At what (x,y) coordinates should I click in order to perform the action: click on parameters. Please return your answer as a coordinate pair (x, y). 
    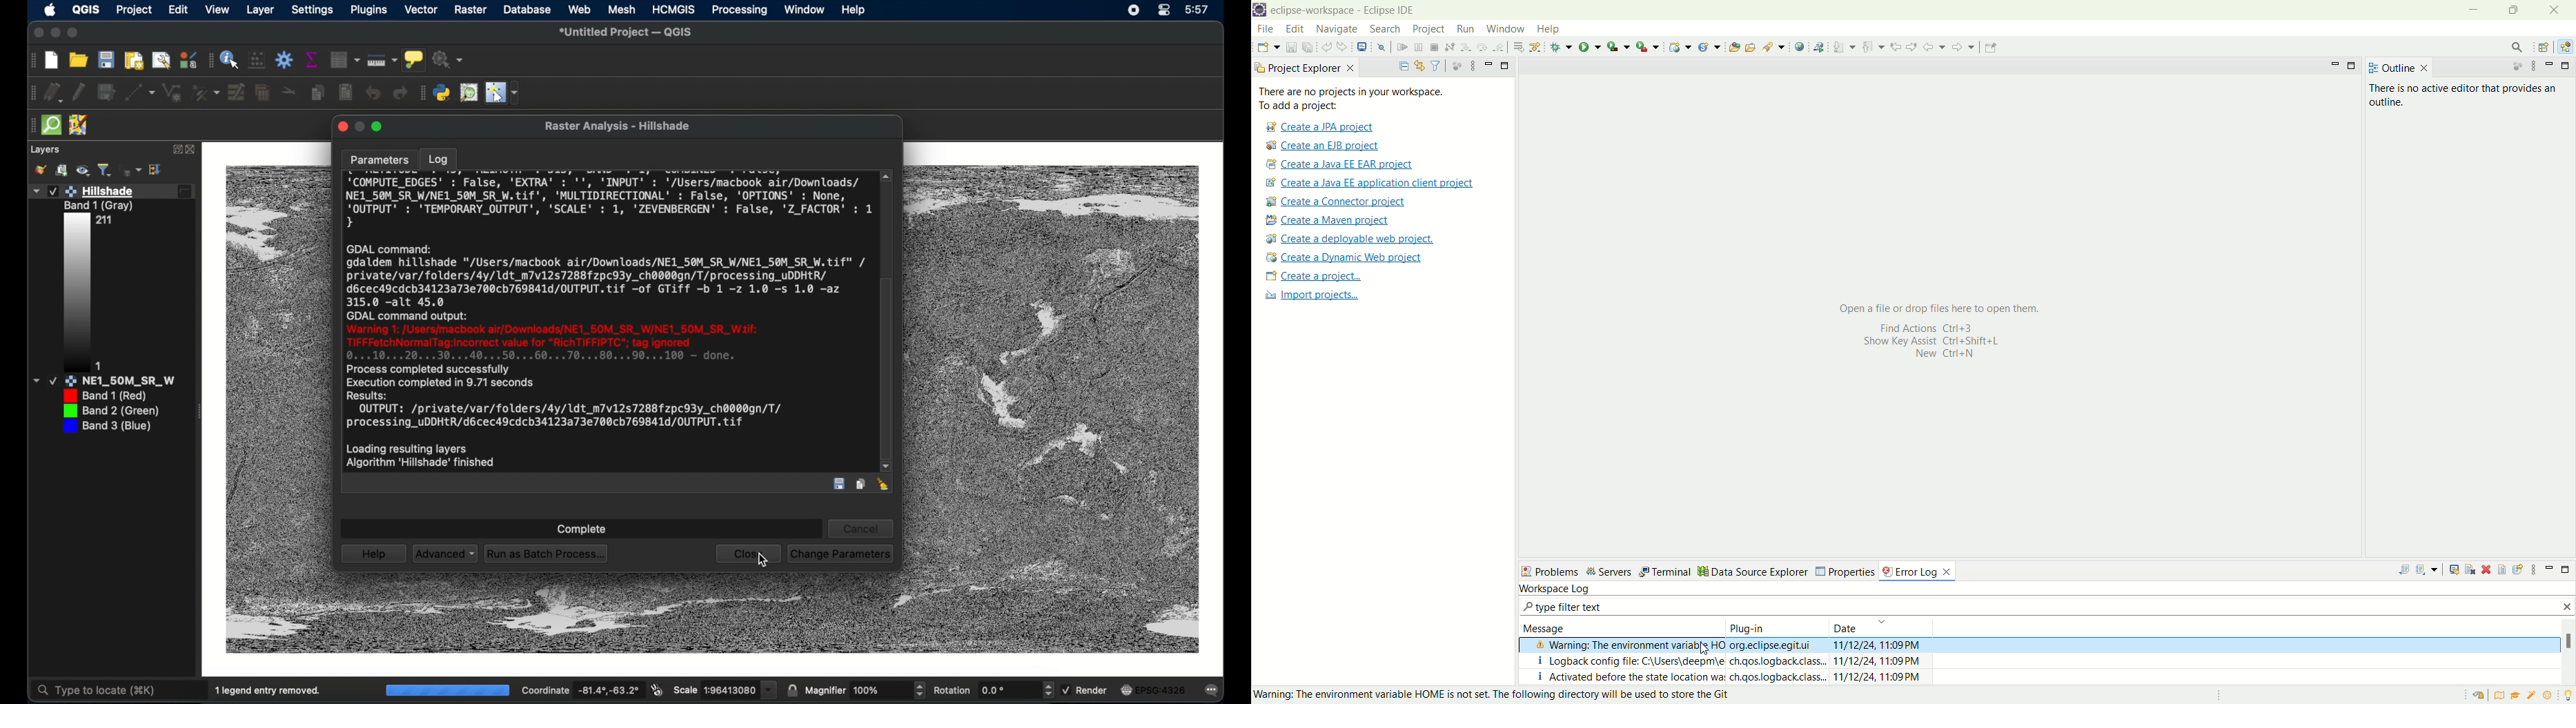
    Looking at the image, I should click on (380, 160).